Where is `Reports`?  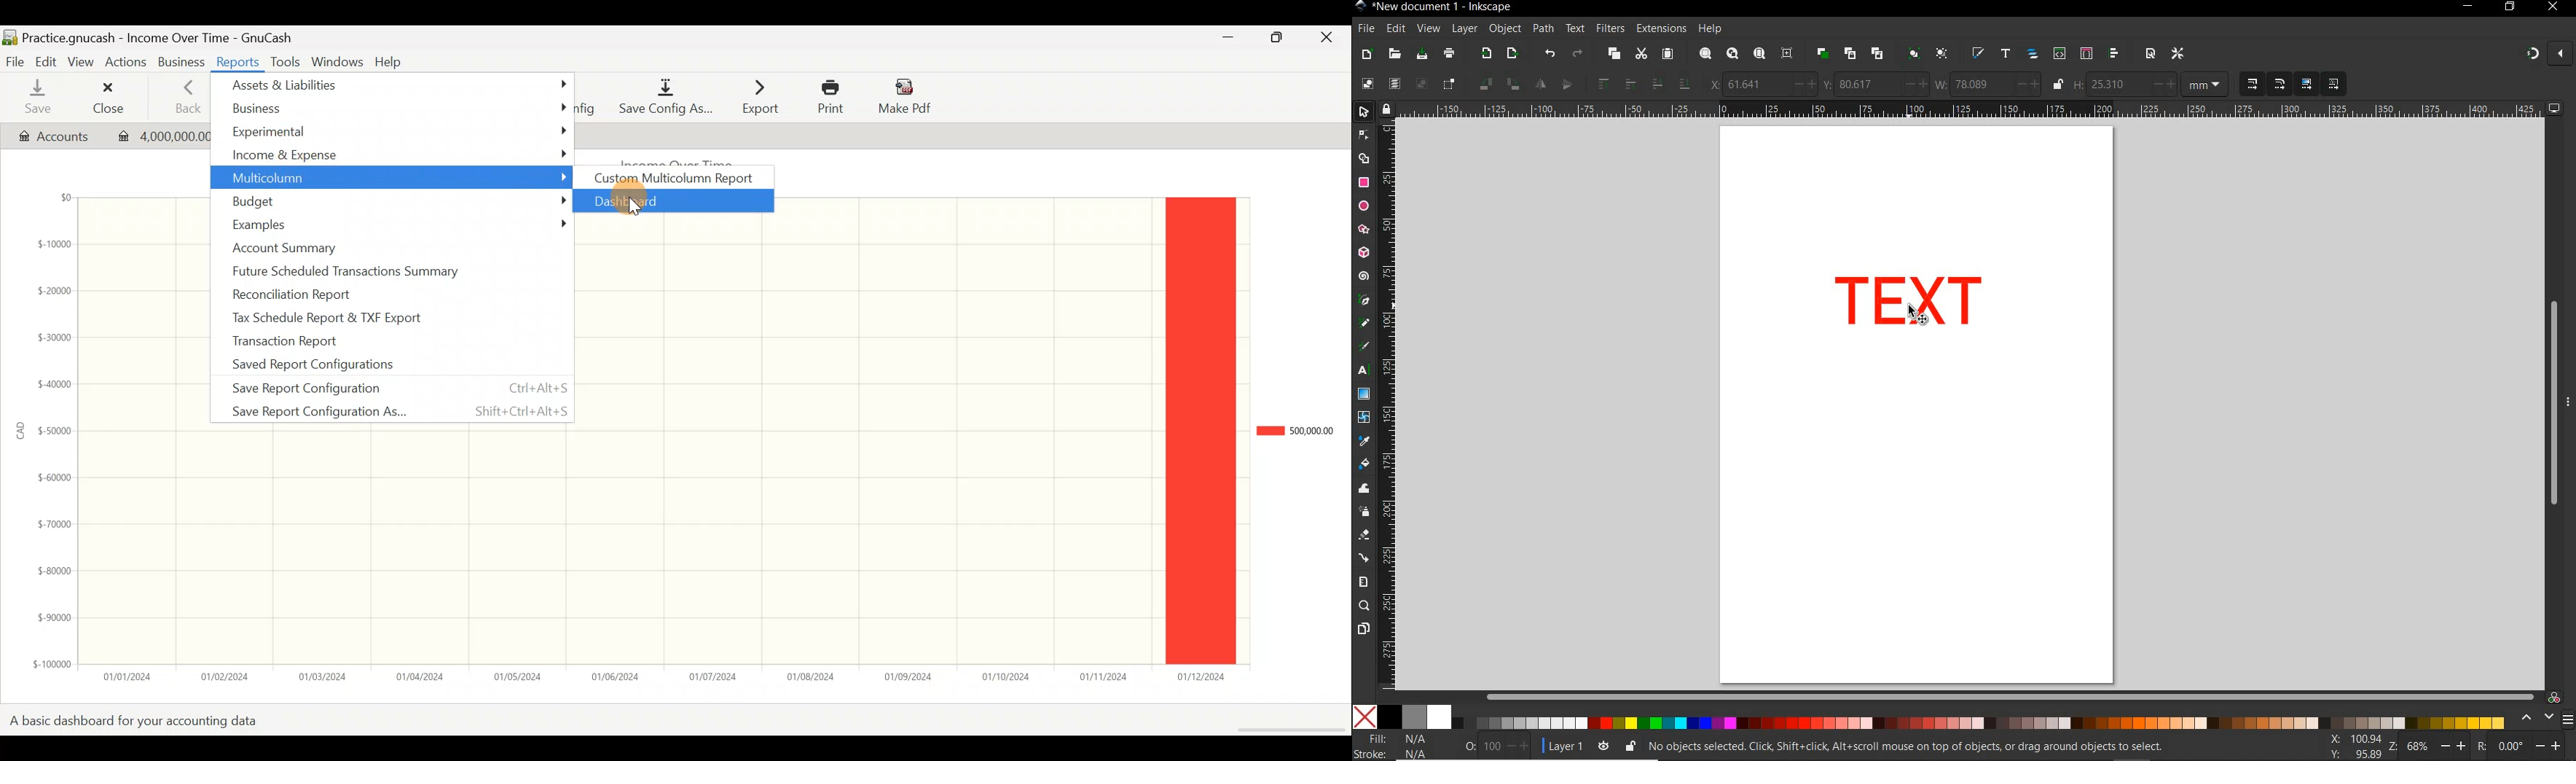 Reports is located at coordinates (236, 63).